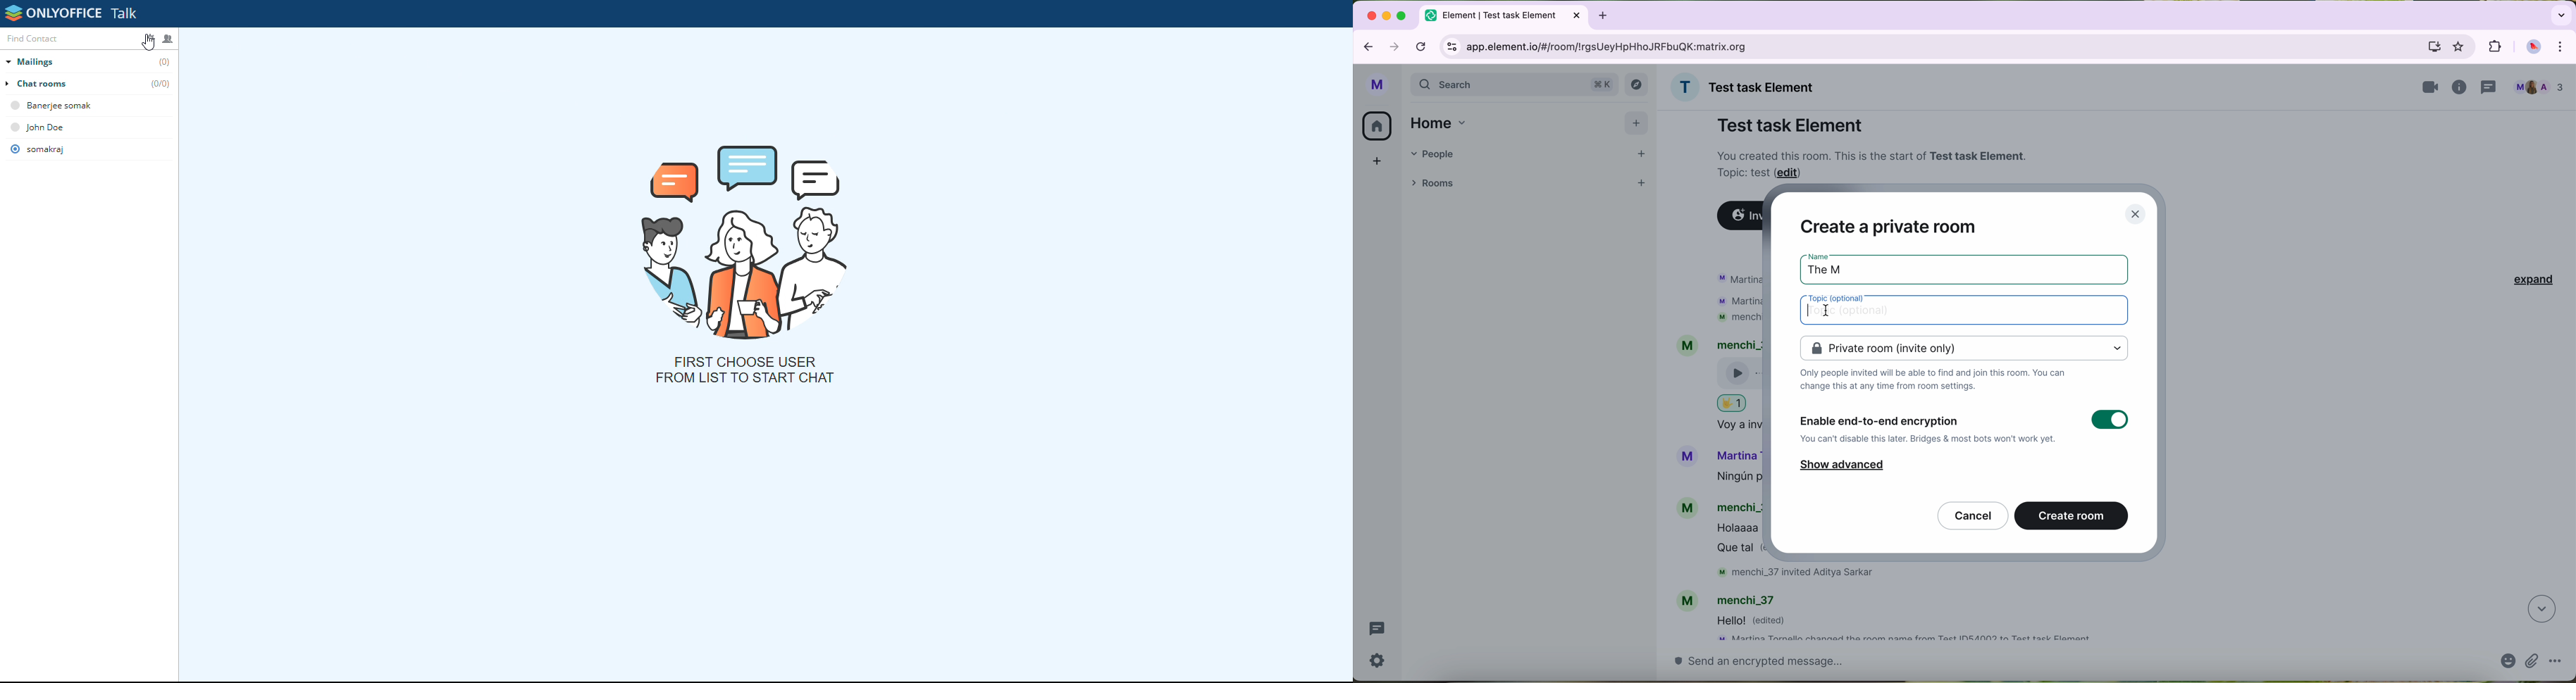  I want to click on enable end-to-end encryption, so click(1929, 429).